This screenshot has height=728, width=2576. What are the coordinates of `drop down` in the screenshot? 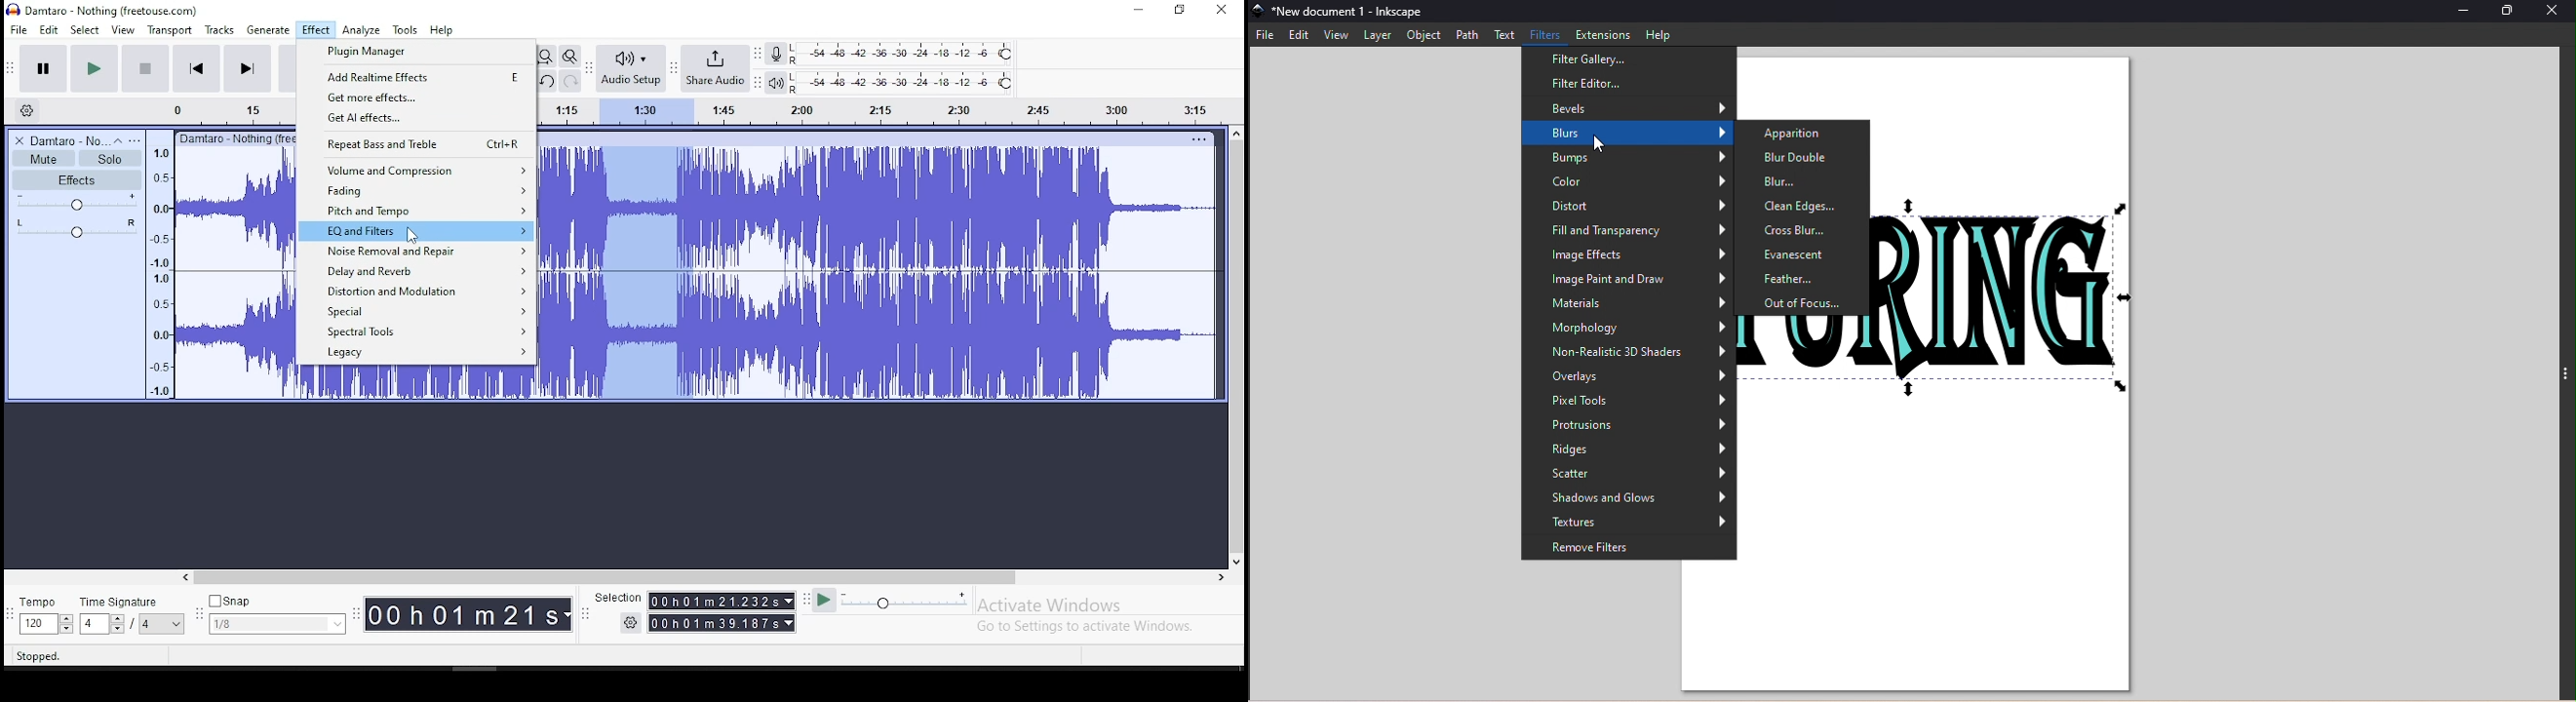 It's located at (568, 615).